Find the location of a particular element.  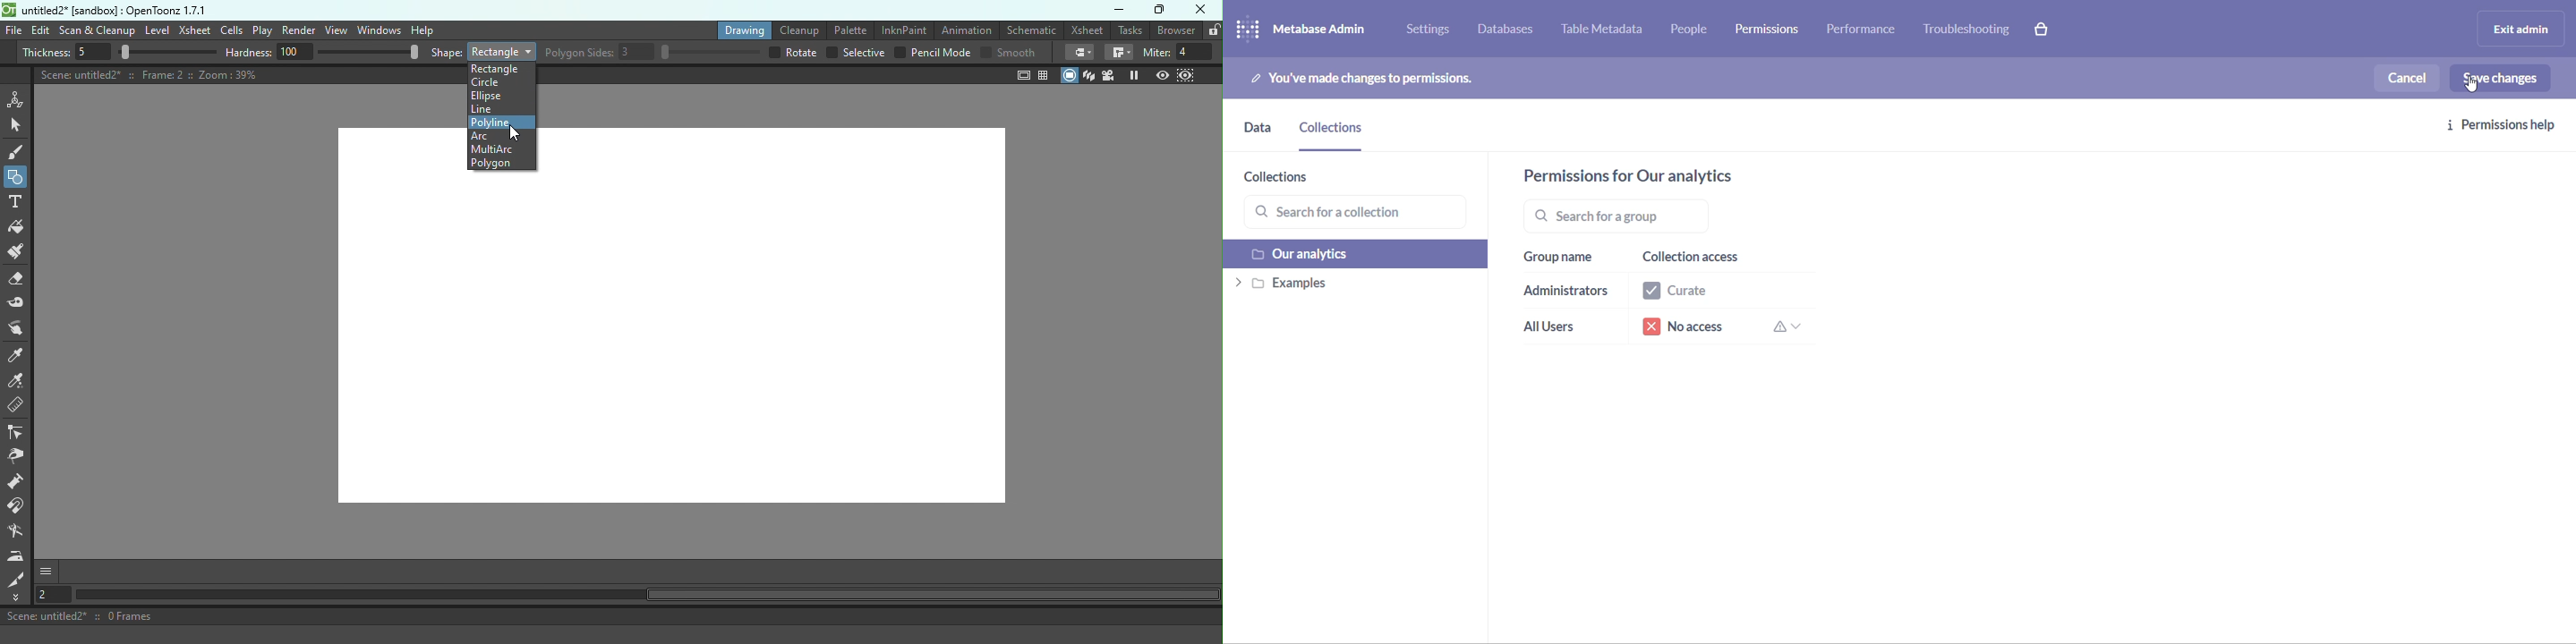

performance is located at coordinates (1864, 32).